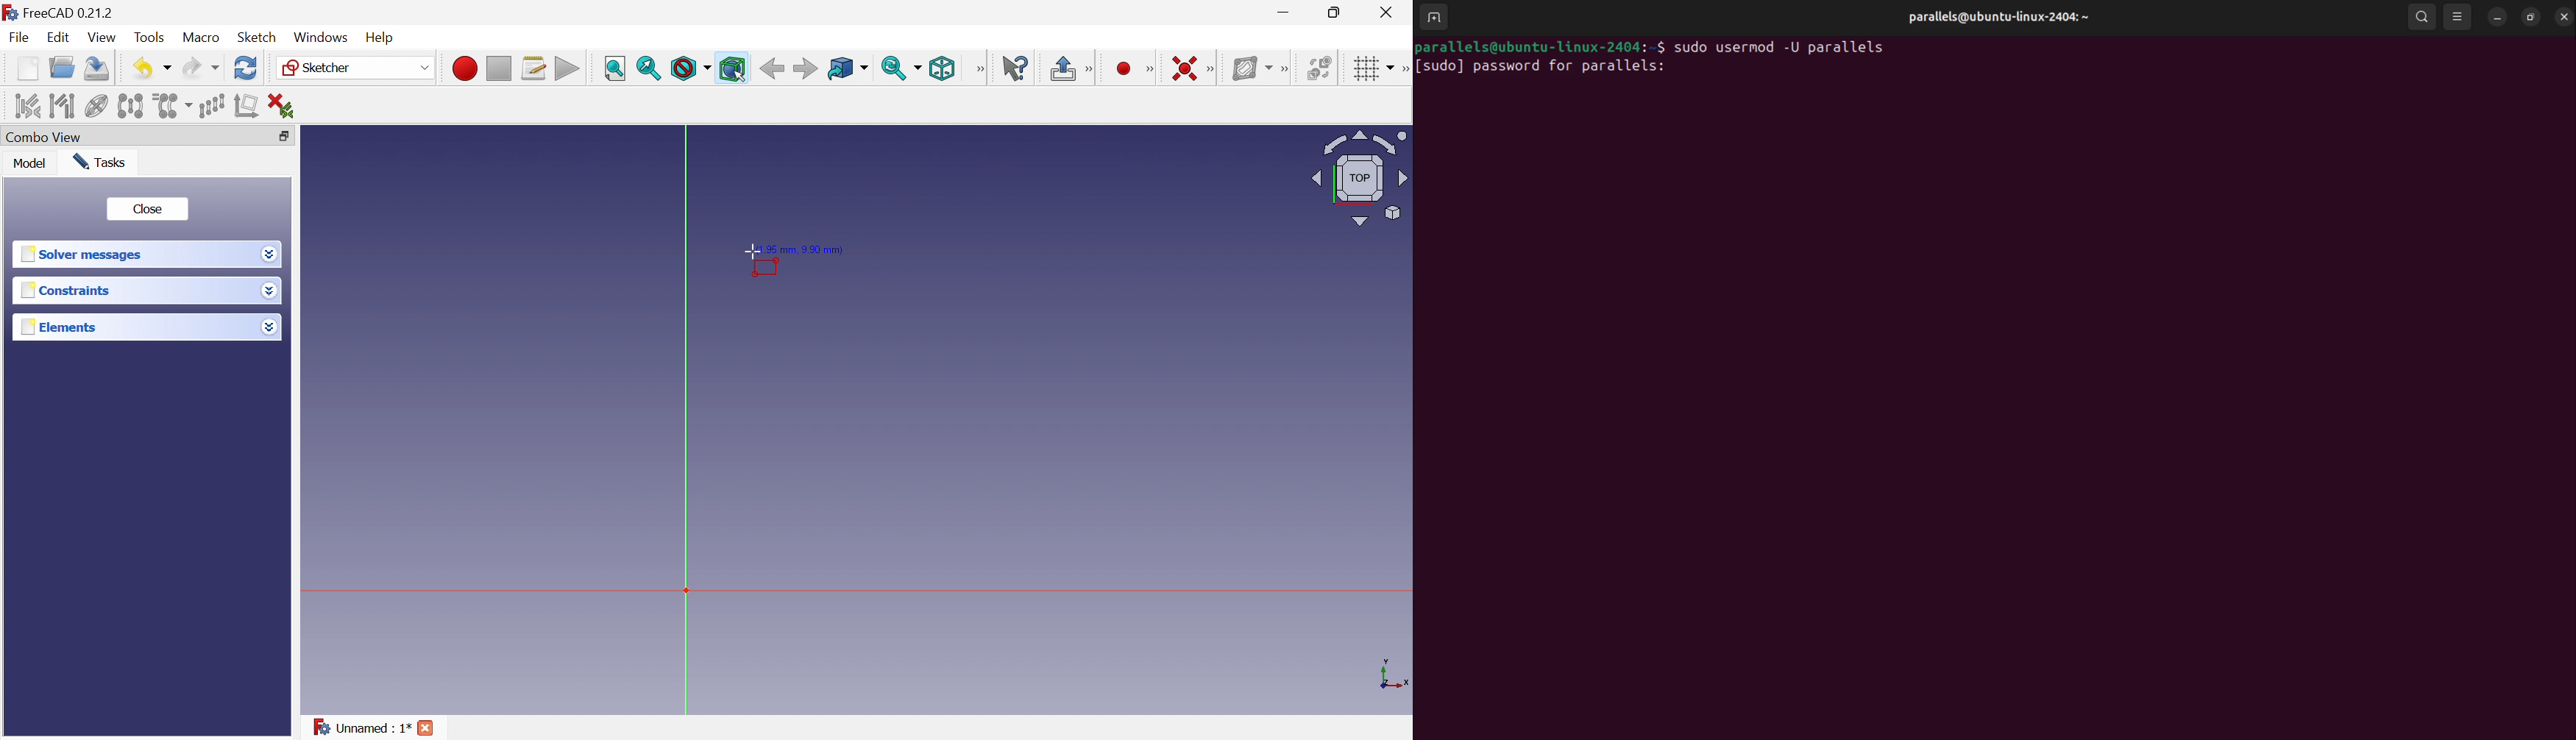  What do you see at coordinates (246, 68) in the screenshot?
I see `Refresh` at bounding box center [246, 68].